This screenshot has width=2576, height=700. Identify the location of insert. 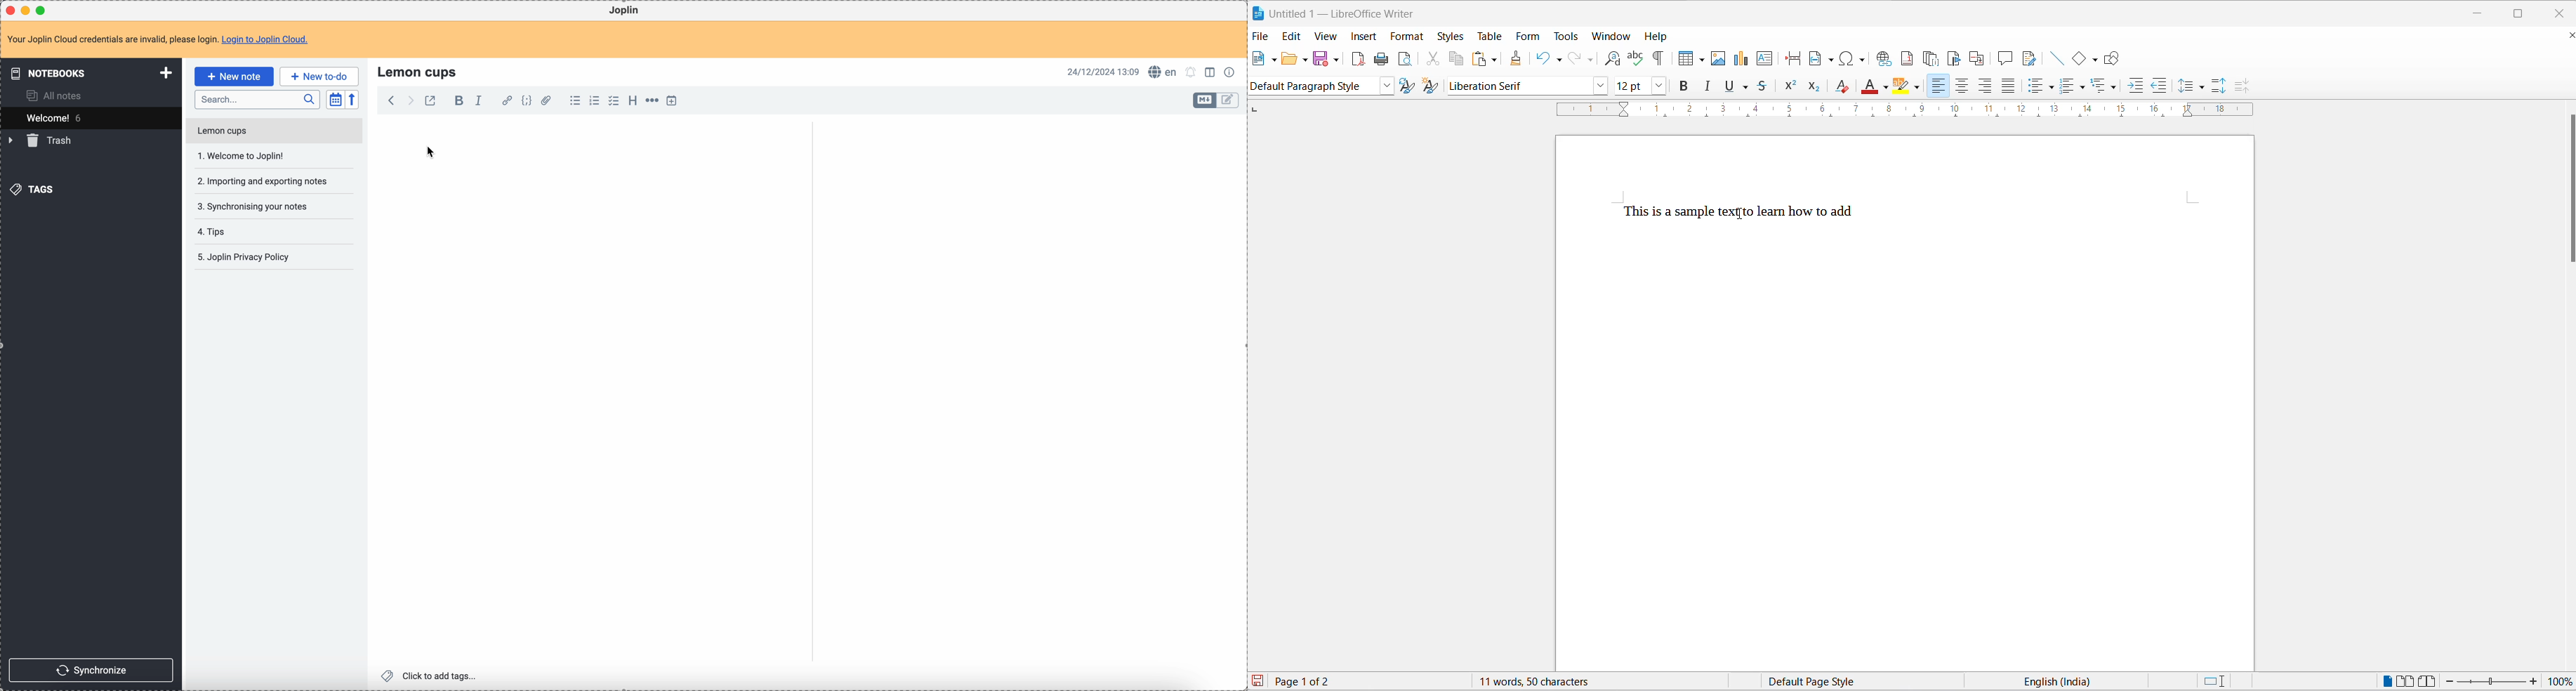
(1363, 35).